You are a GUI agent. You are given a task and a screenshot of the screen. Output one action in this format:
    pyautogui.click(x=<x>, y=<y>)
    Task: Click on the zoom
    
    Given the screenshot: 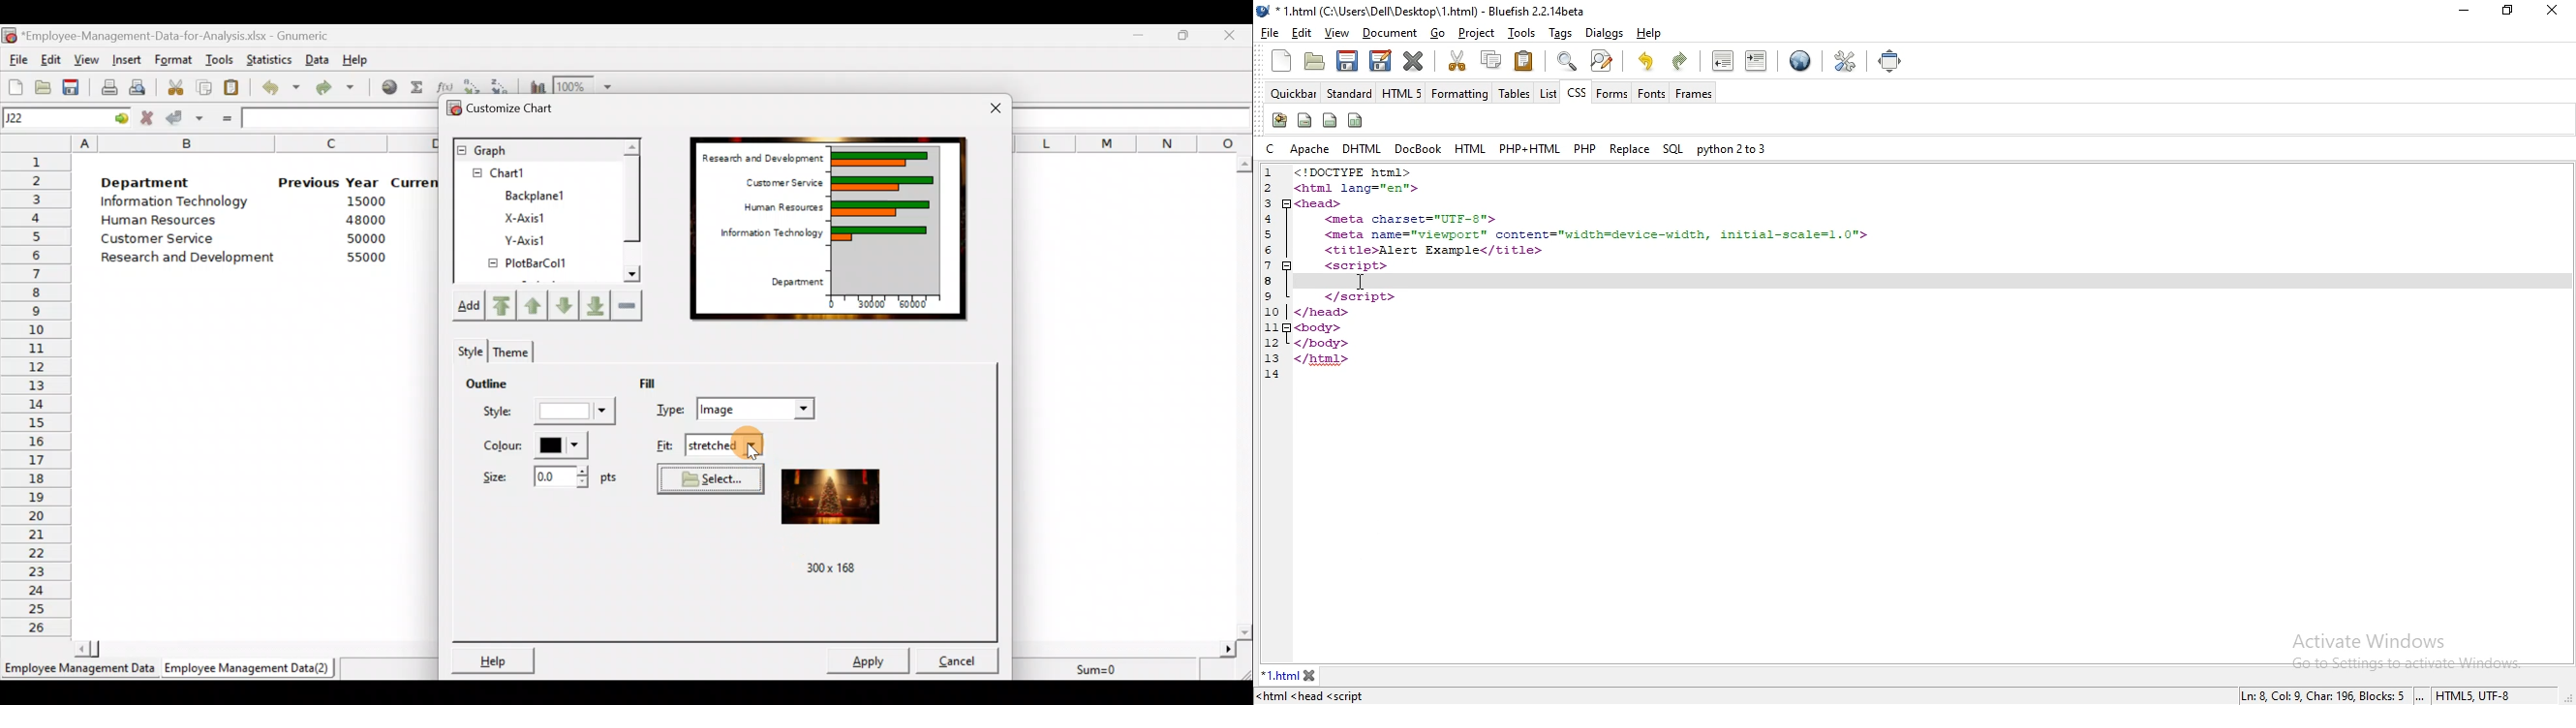 What is the action you would take?
    pyautogui.click(x=1564, y=61)
    